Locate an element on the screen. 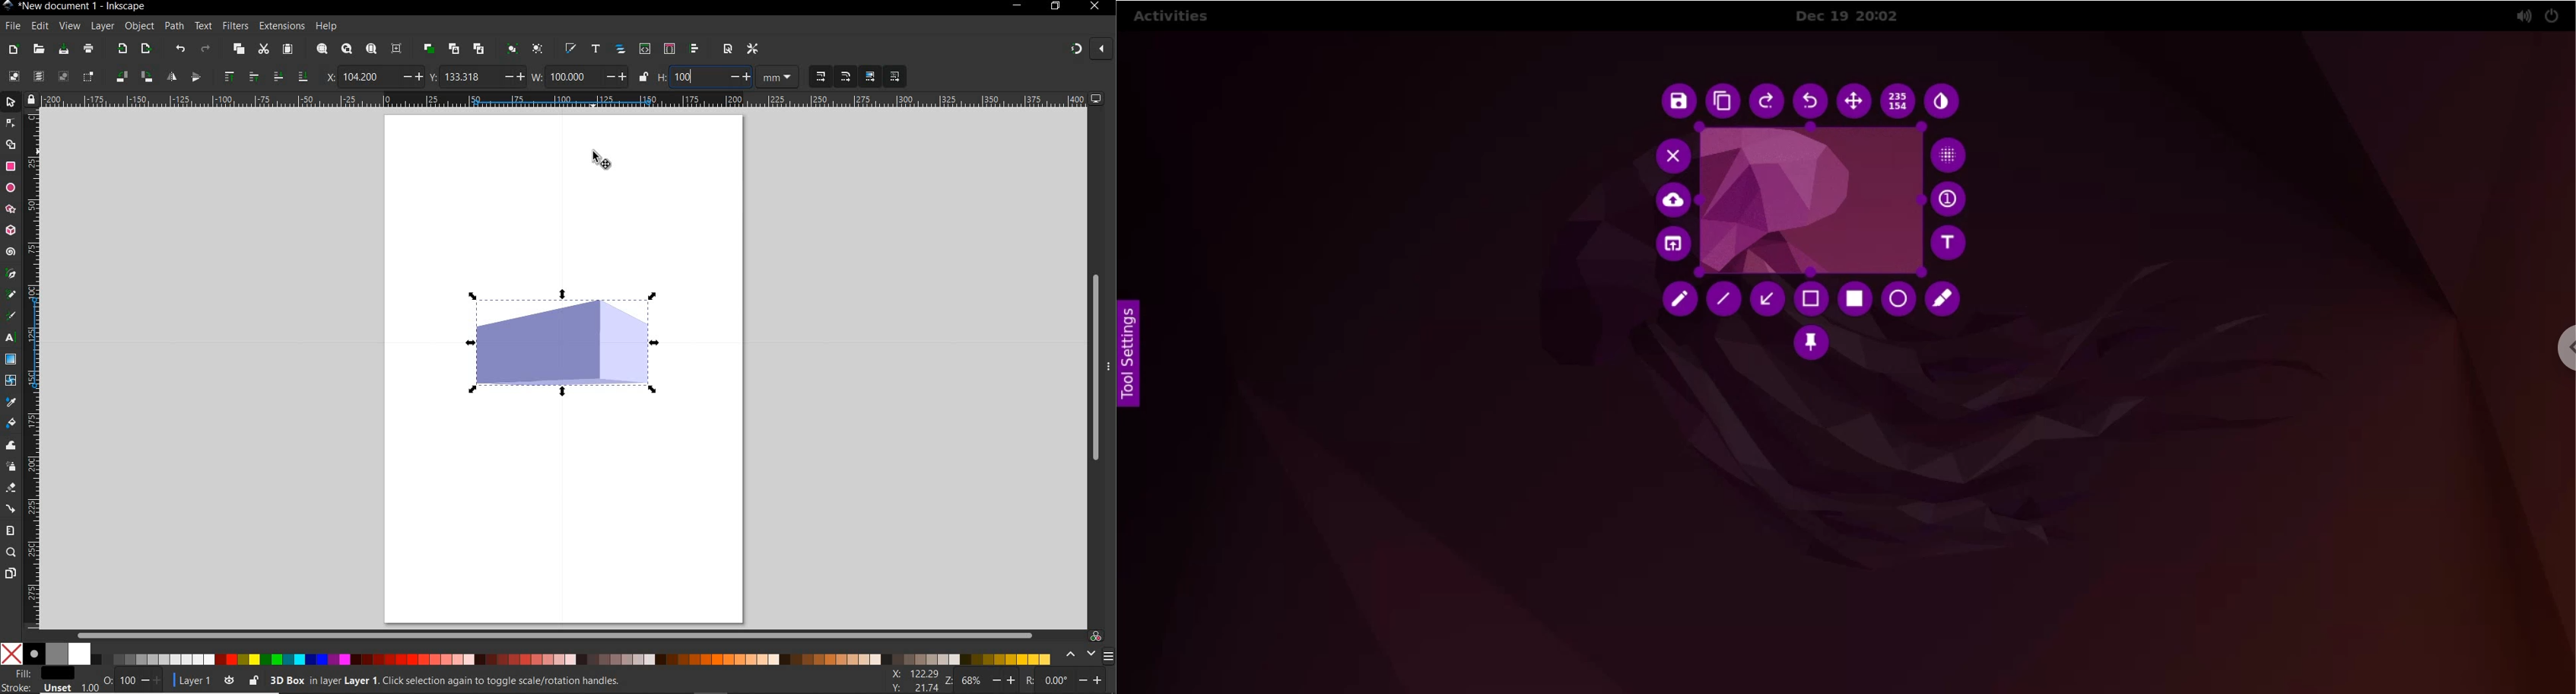 The height and width of the screenshot is (700, 2576). zoom is located at coordinates (949, 681).